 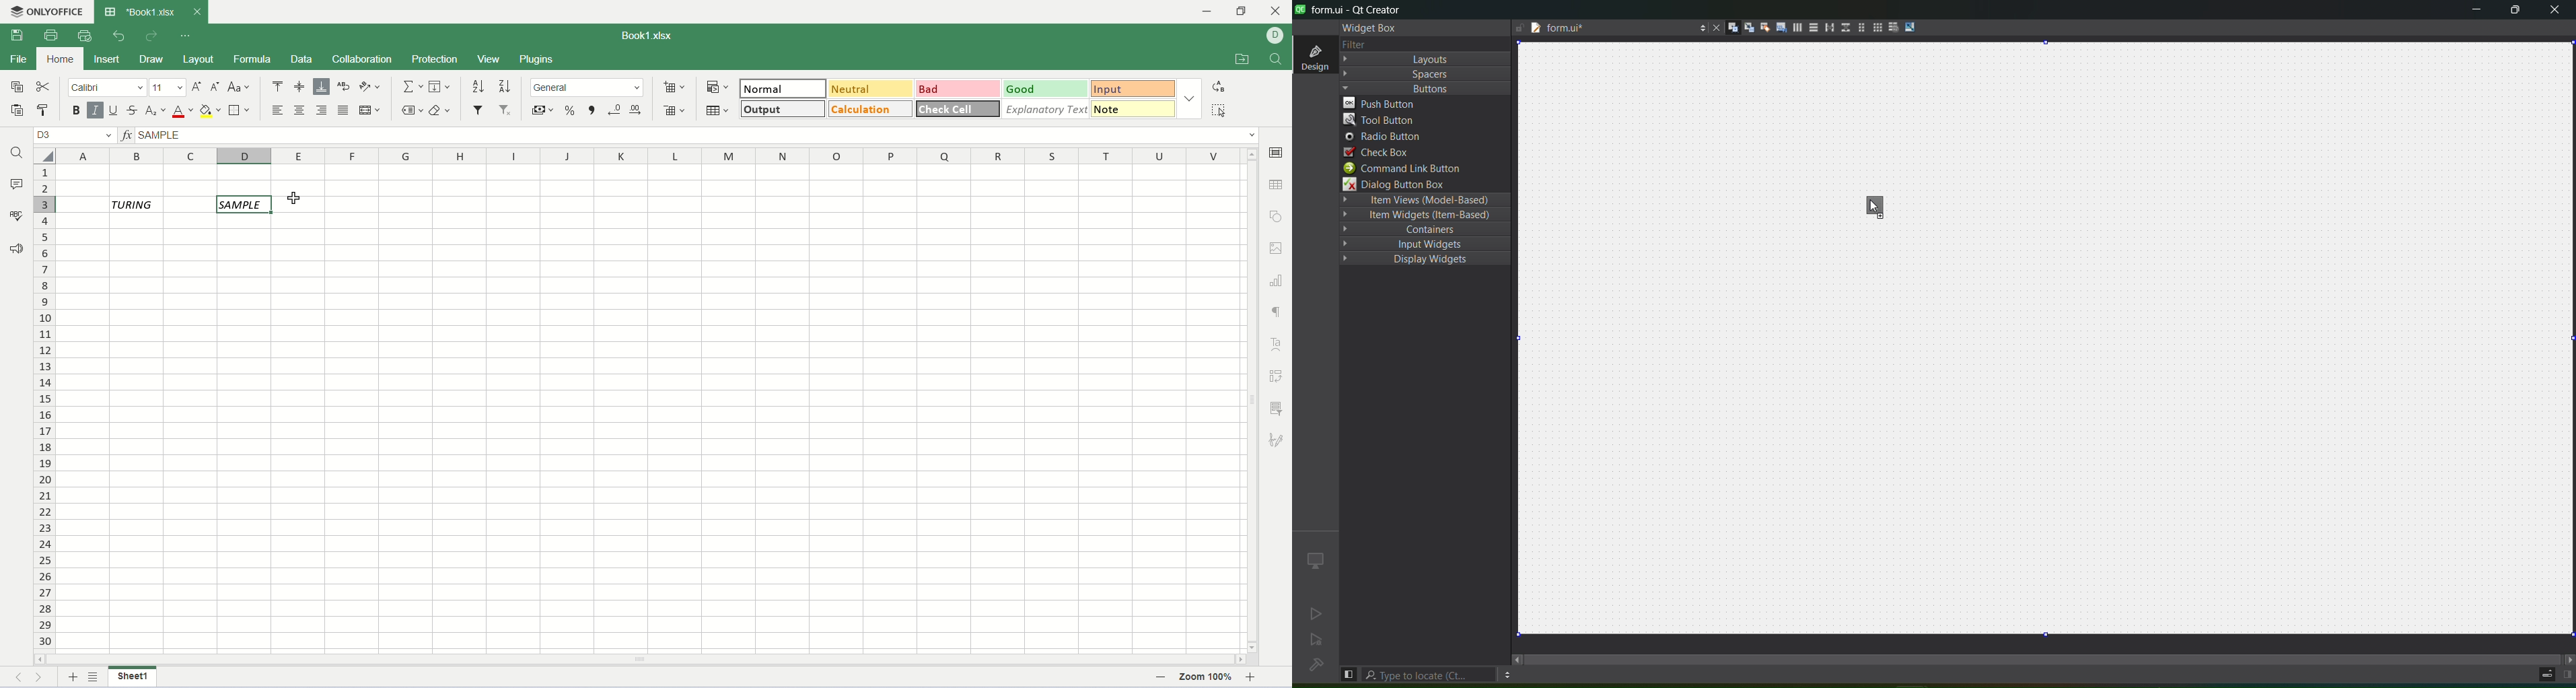 What do you see at coordinates (44, 156) in the screenshot?
I see `select all` at bounding box center [44, 156].